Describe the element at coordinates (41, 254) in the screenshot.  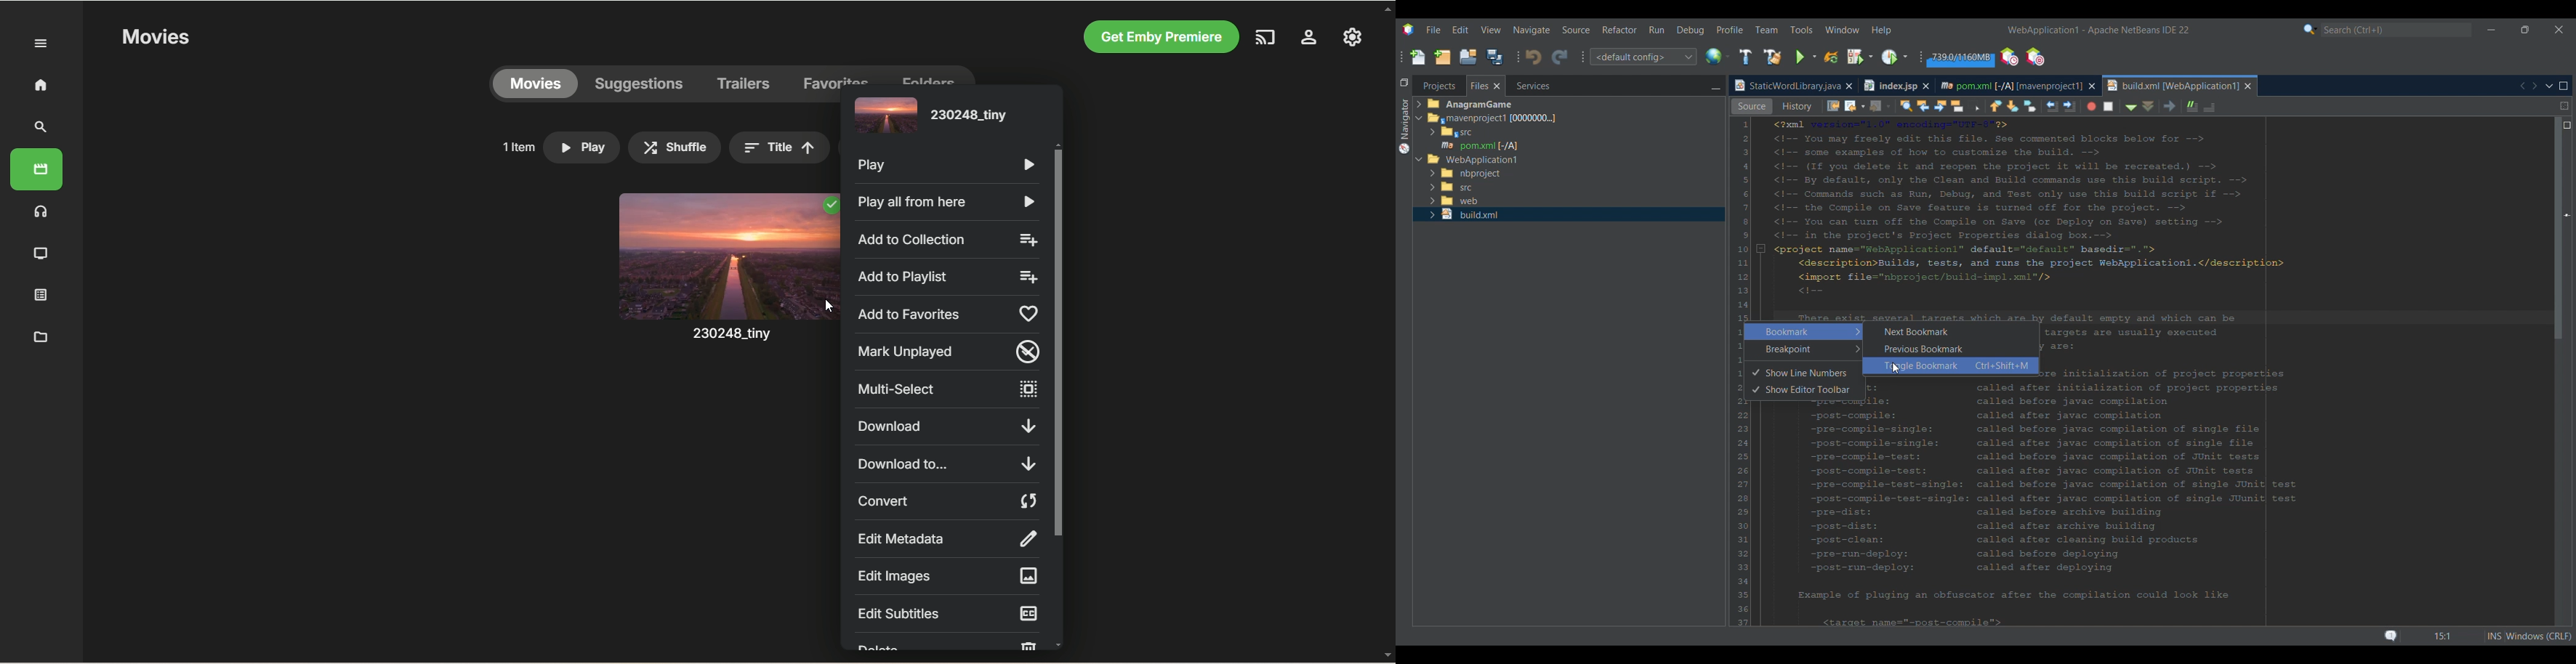
I see `TV shows` at that location.